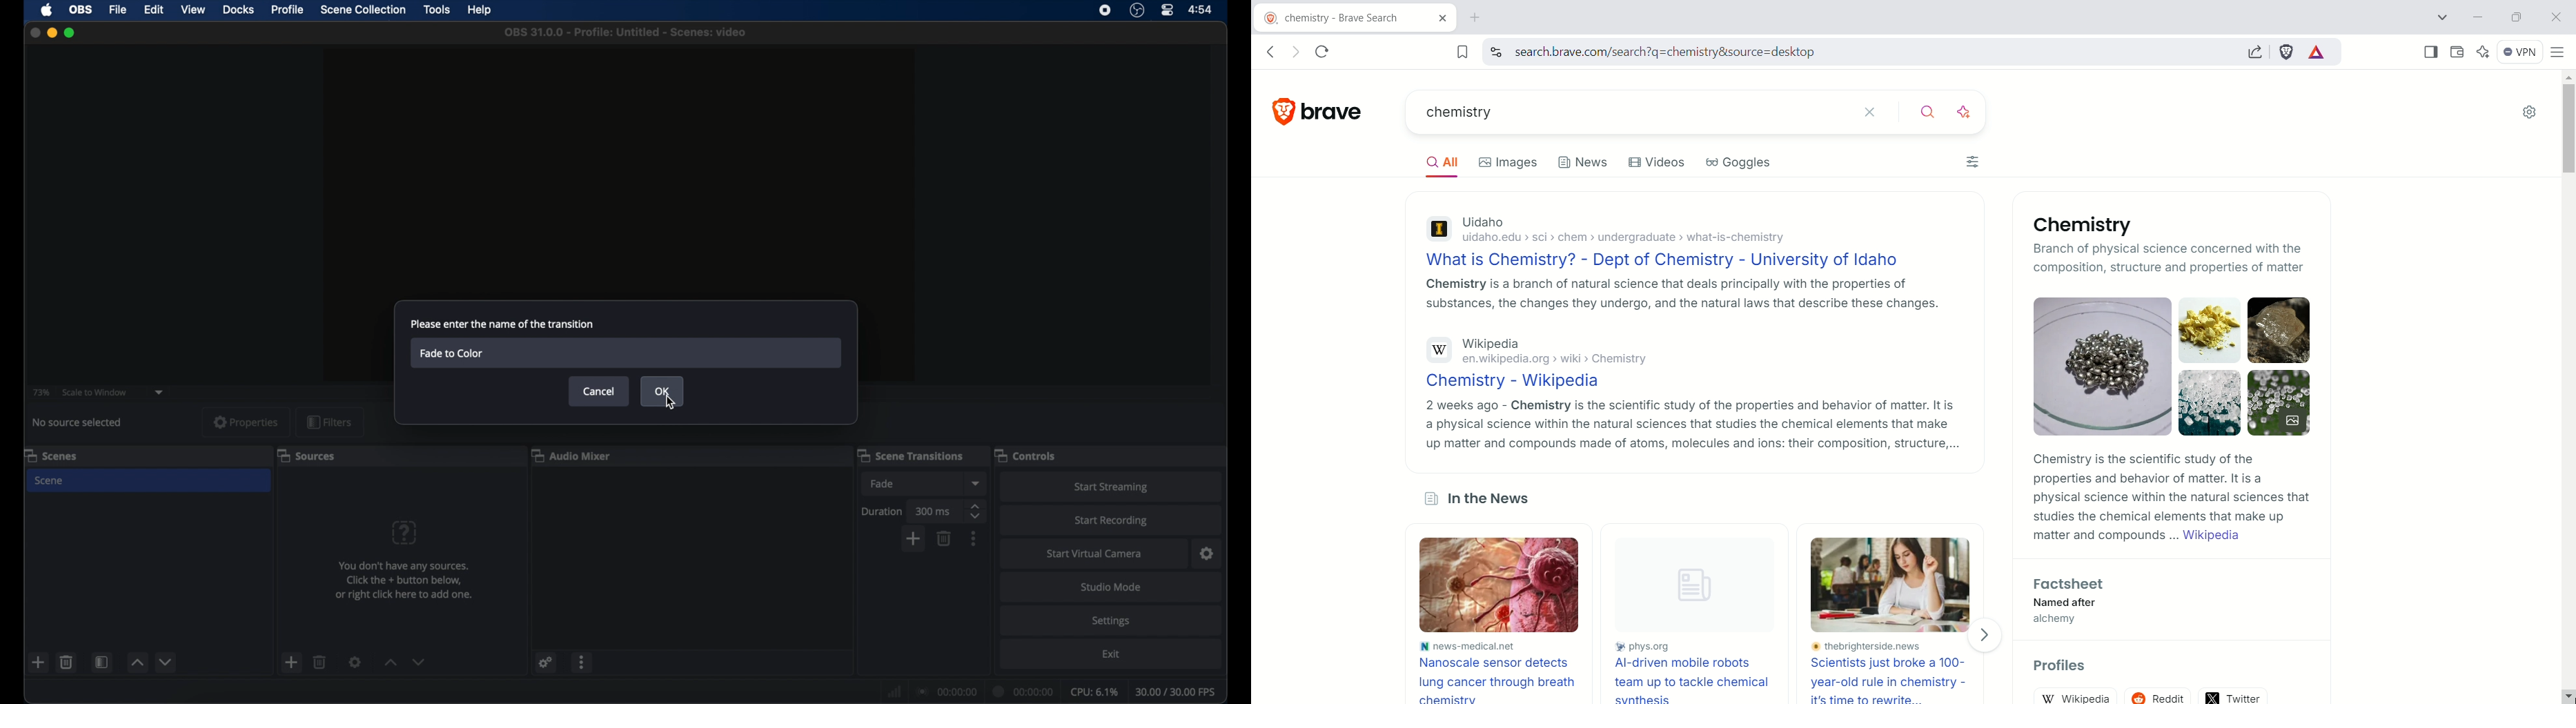  Describe the element at coordinates (1337, 107) in the screenshot. I see `brave` at that location.